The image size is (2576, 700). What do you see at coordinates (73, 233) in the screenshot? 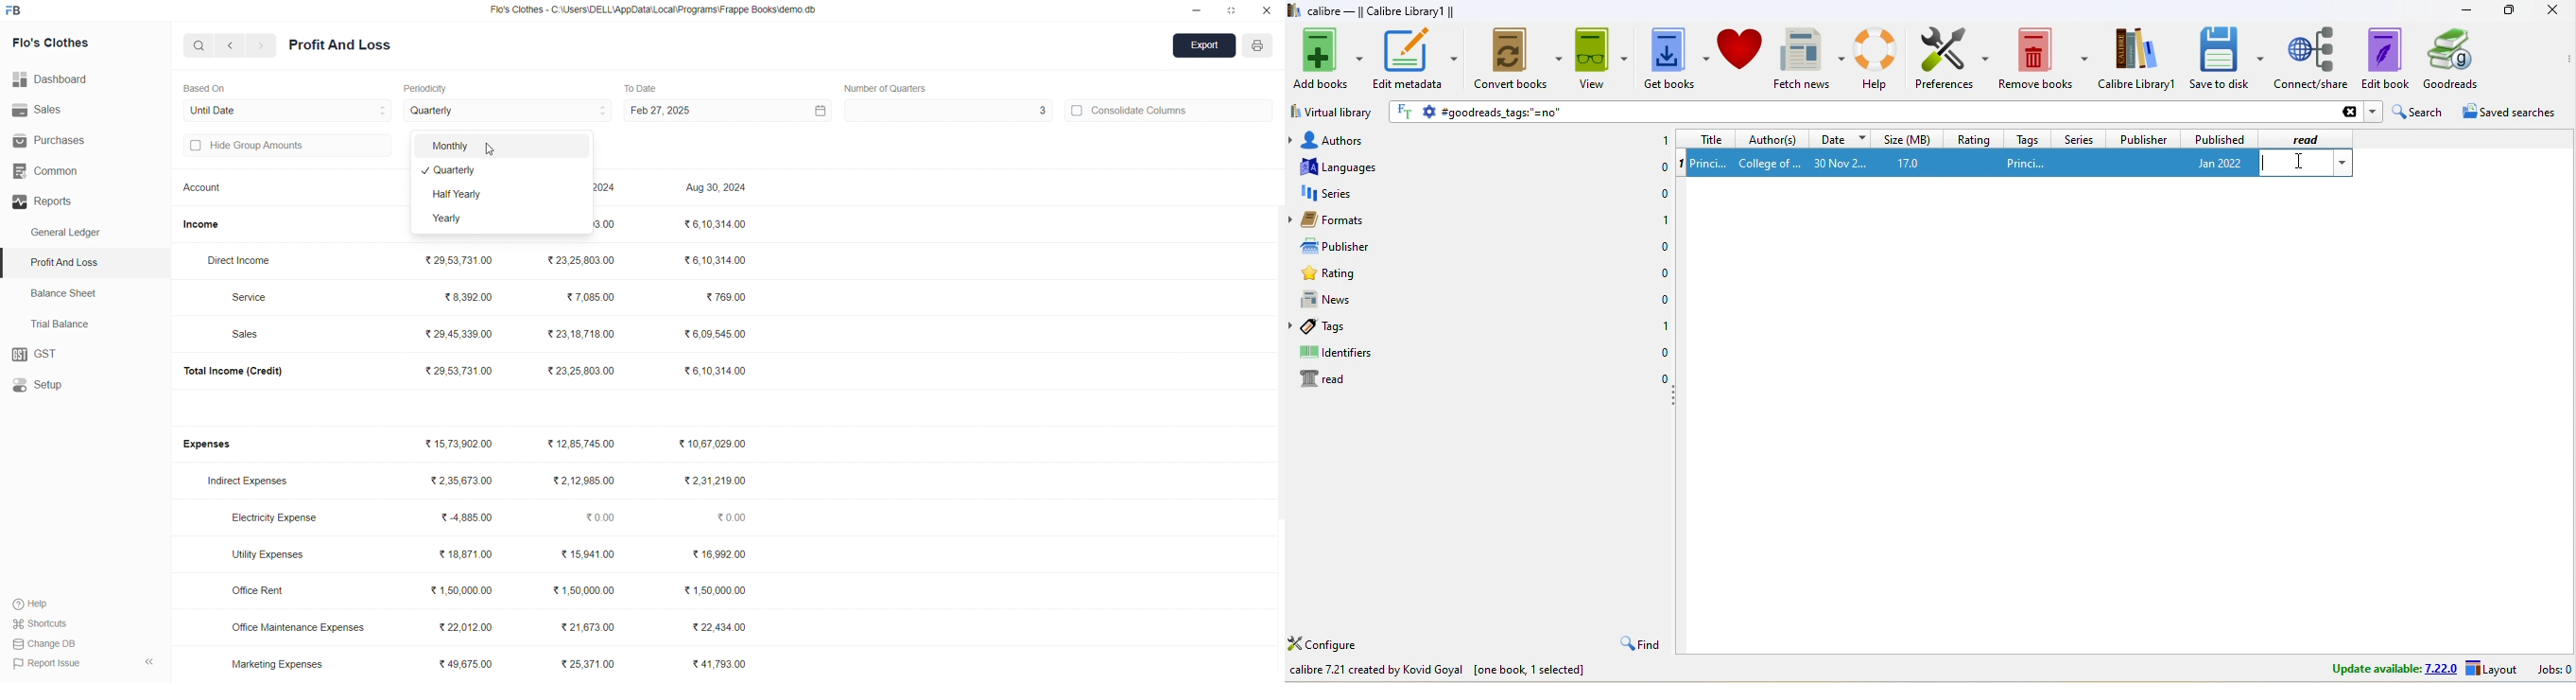
I see `General Ledger` at bounding box center [73, 233].